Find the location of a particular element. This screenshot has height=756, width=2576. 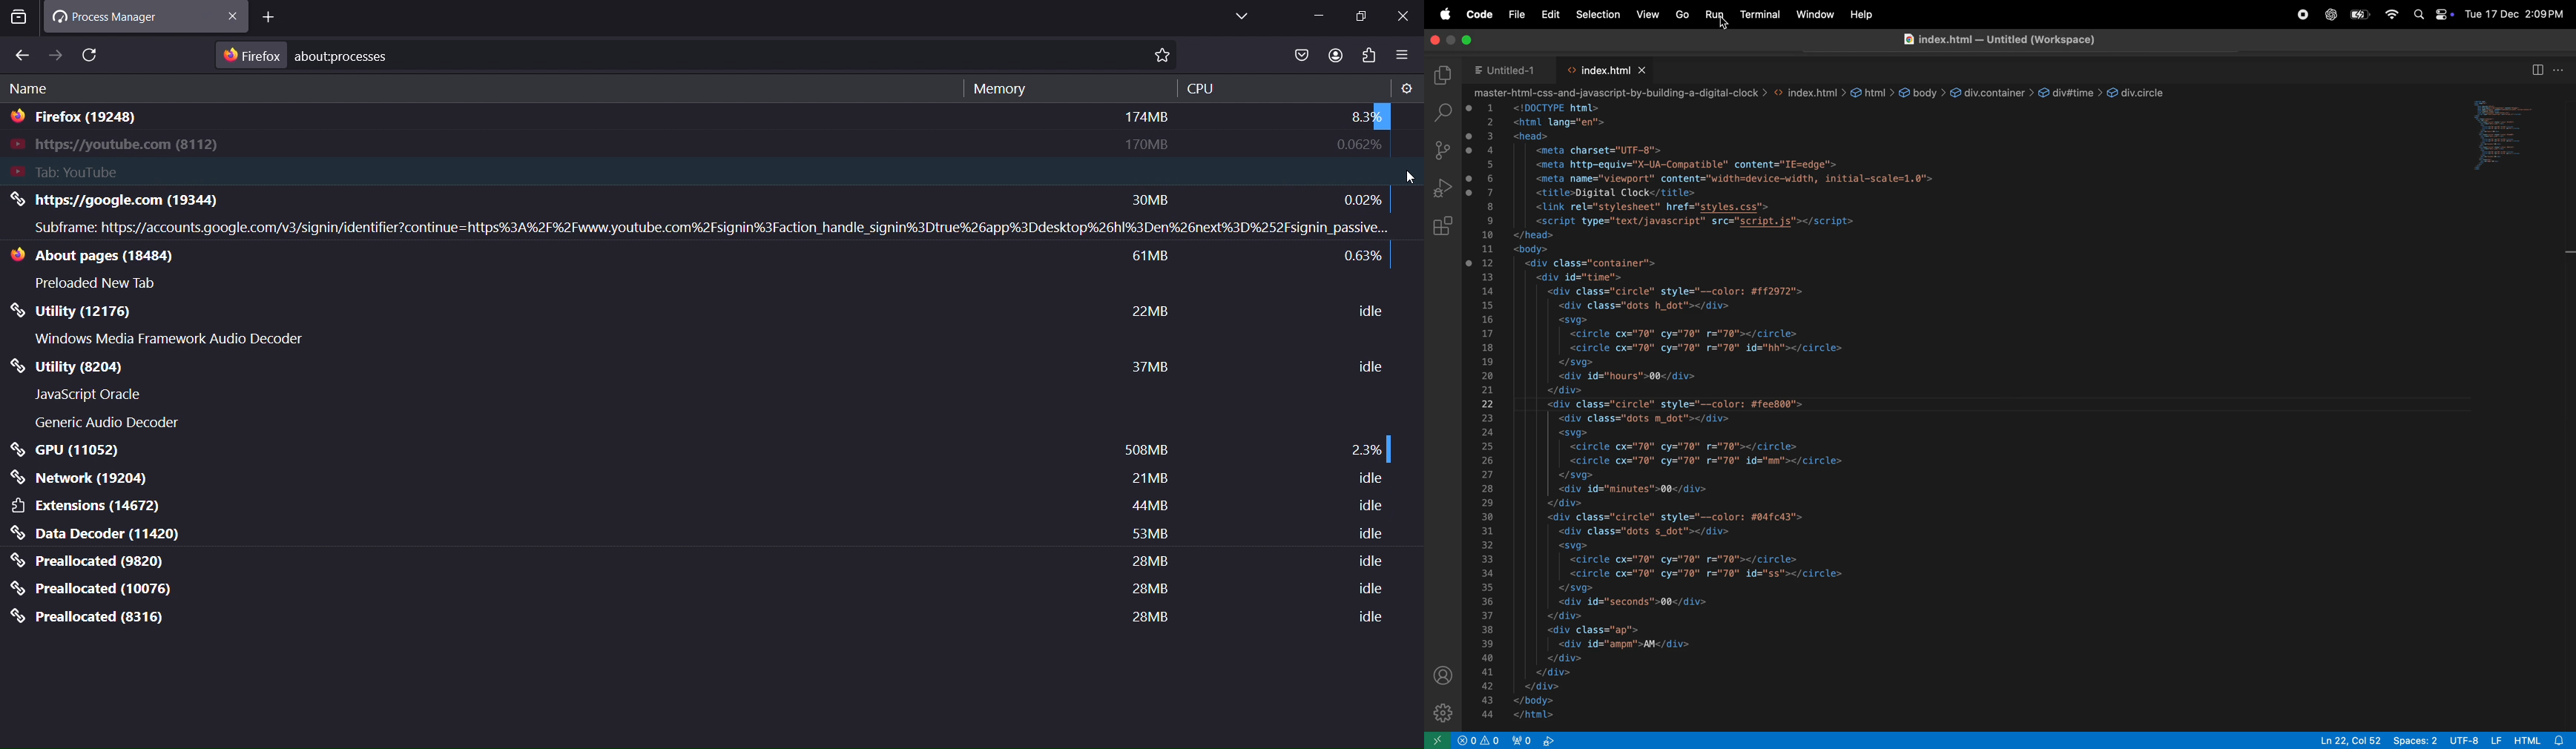

JavaScript Oracle is located at coordinates (91, 395).